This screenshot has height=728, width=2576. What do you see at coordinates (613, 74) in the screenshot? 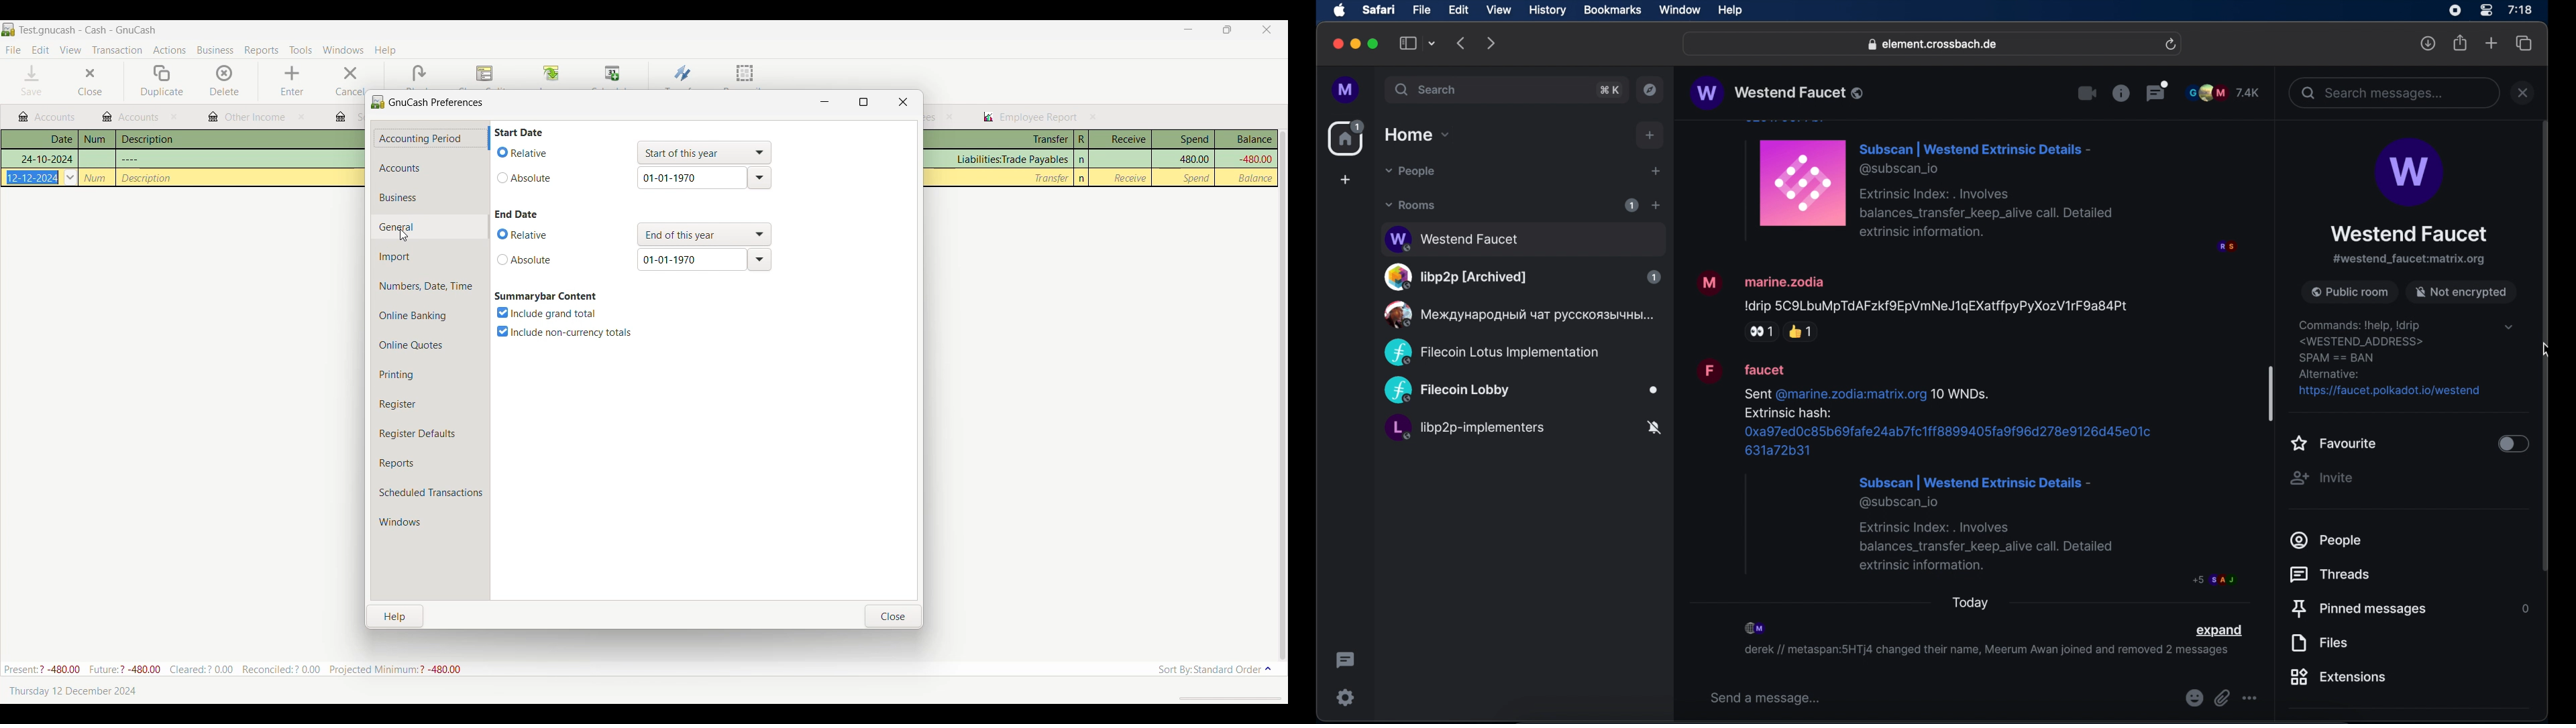
I see `Schedule` at bounding box center [613, 74].